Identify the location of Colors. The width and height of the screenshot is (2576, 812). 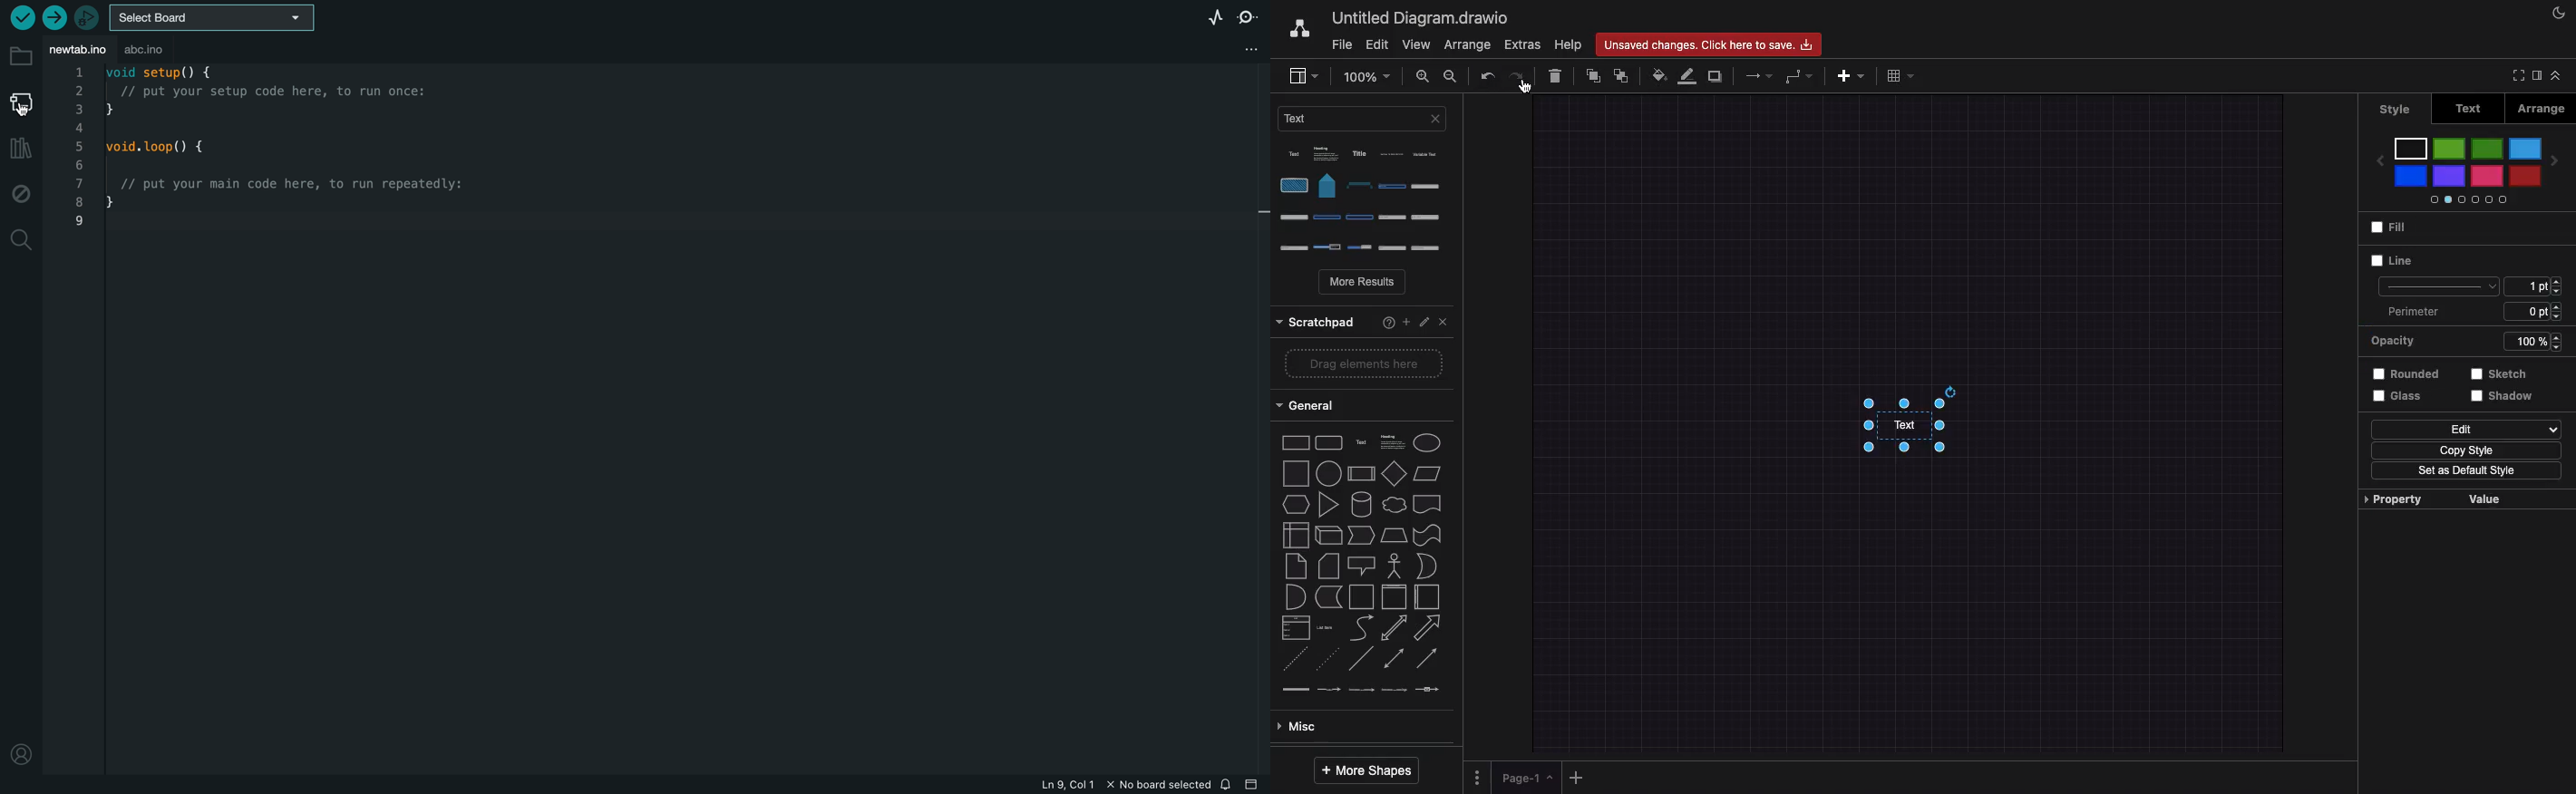
(2466, 169).